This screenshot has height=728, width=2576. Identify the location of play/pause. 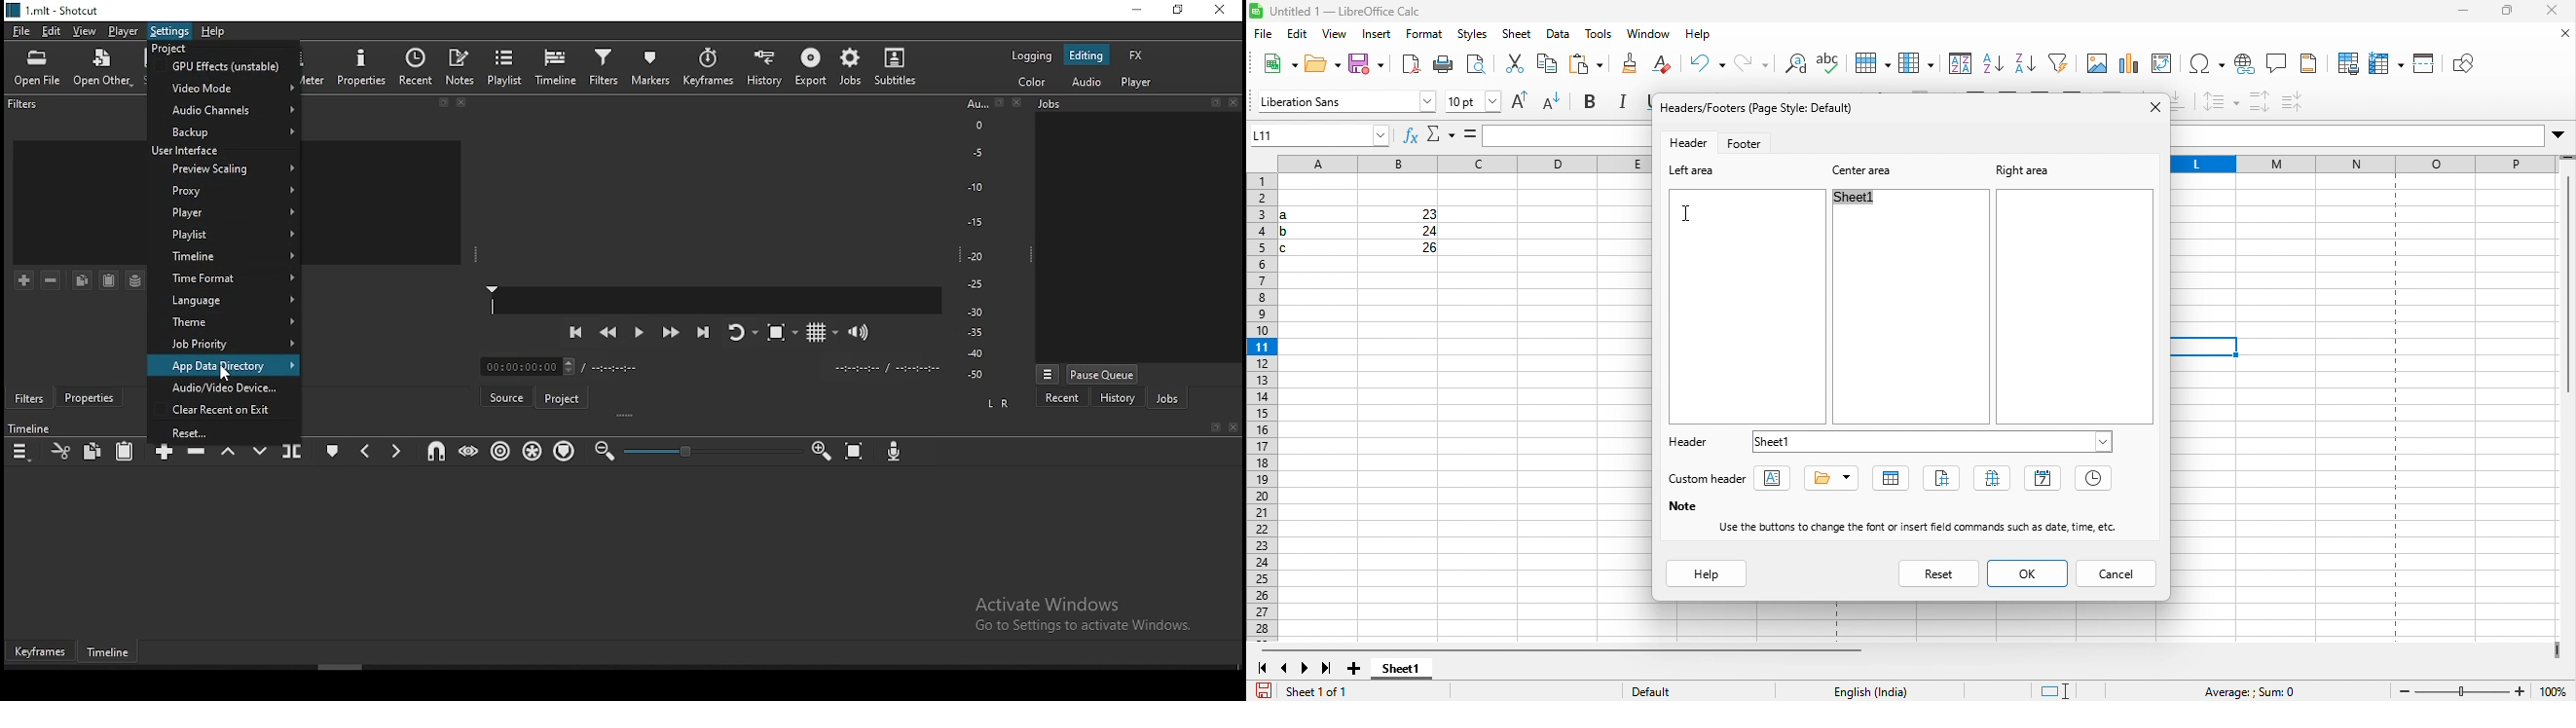
(638, 336).